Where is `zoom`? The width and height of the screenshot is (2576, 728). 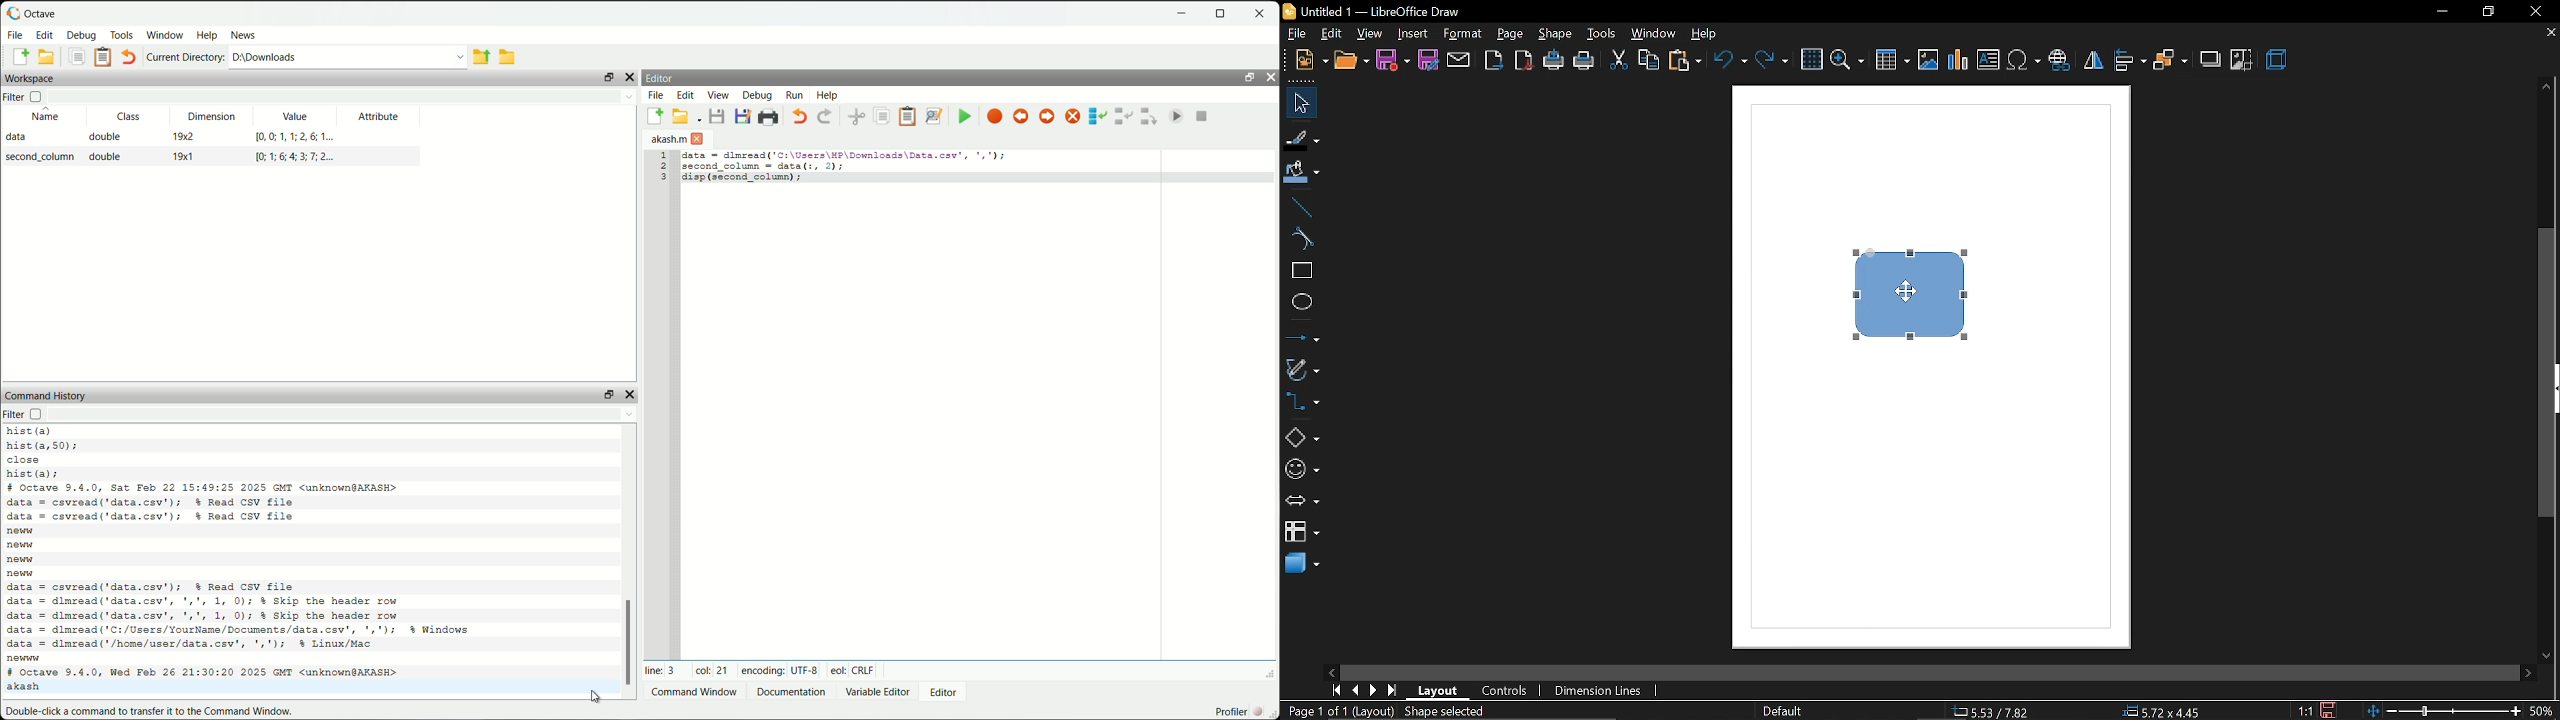
zoom is located at coordinates (1846, 60).